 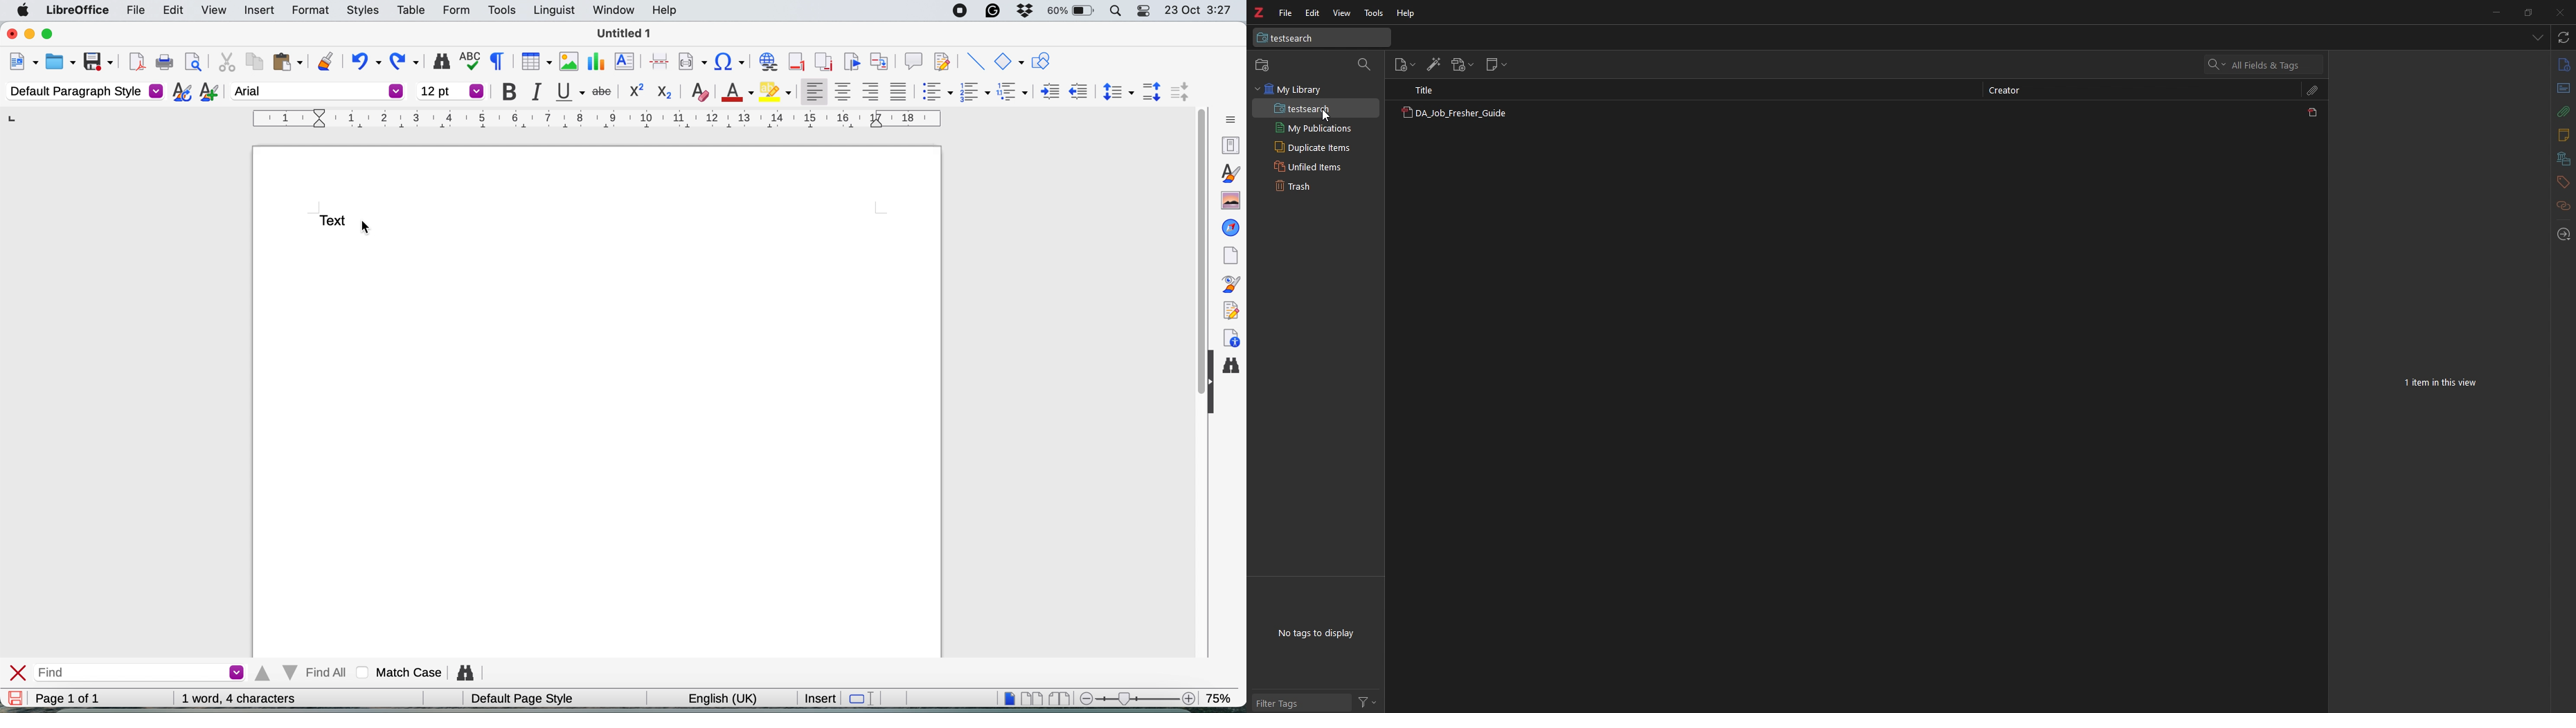 What do you see at coordinates (700, 93) in the screenshot?
I see `clear direct formatting` at bounding box center [700, 93].